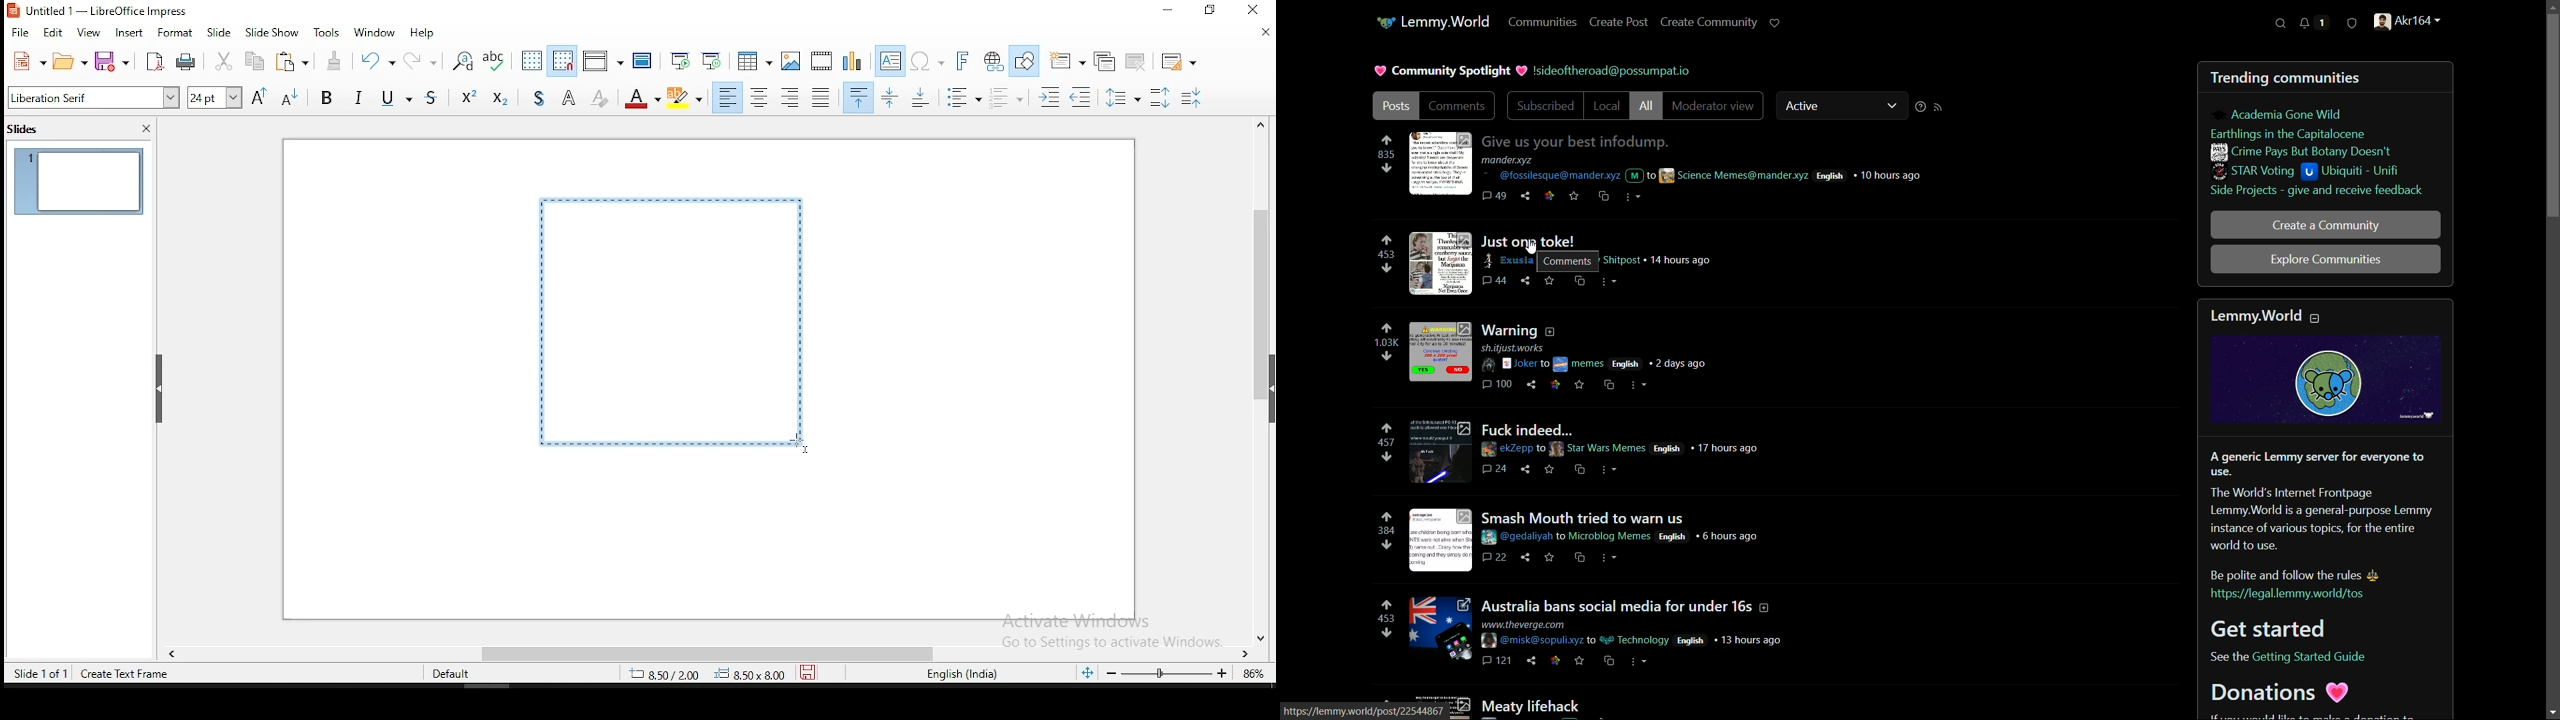 This screenshot has width=2576, height=728. What do you see at coordinates (1439, 164) in the screenshot?
I see `thumbnail` at bounding box center [1439, 164].